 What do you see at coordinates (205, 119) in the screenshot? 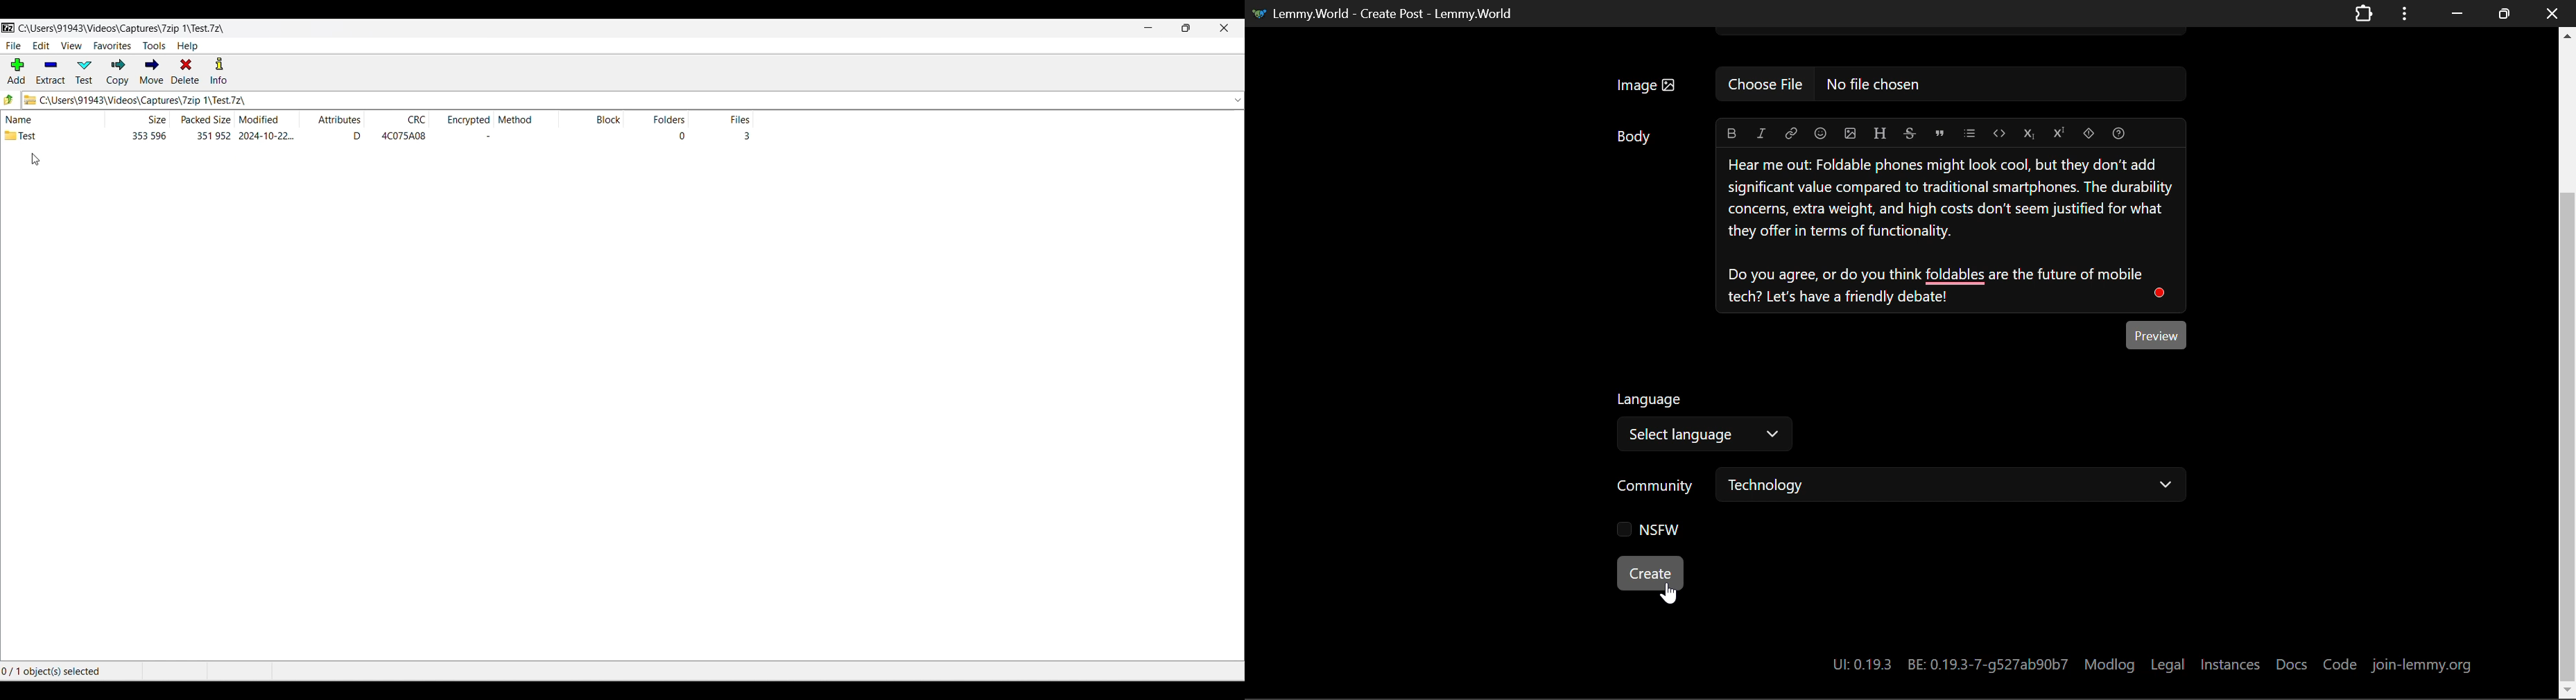
I see `Packed size column` at bounding box center [205, 119].